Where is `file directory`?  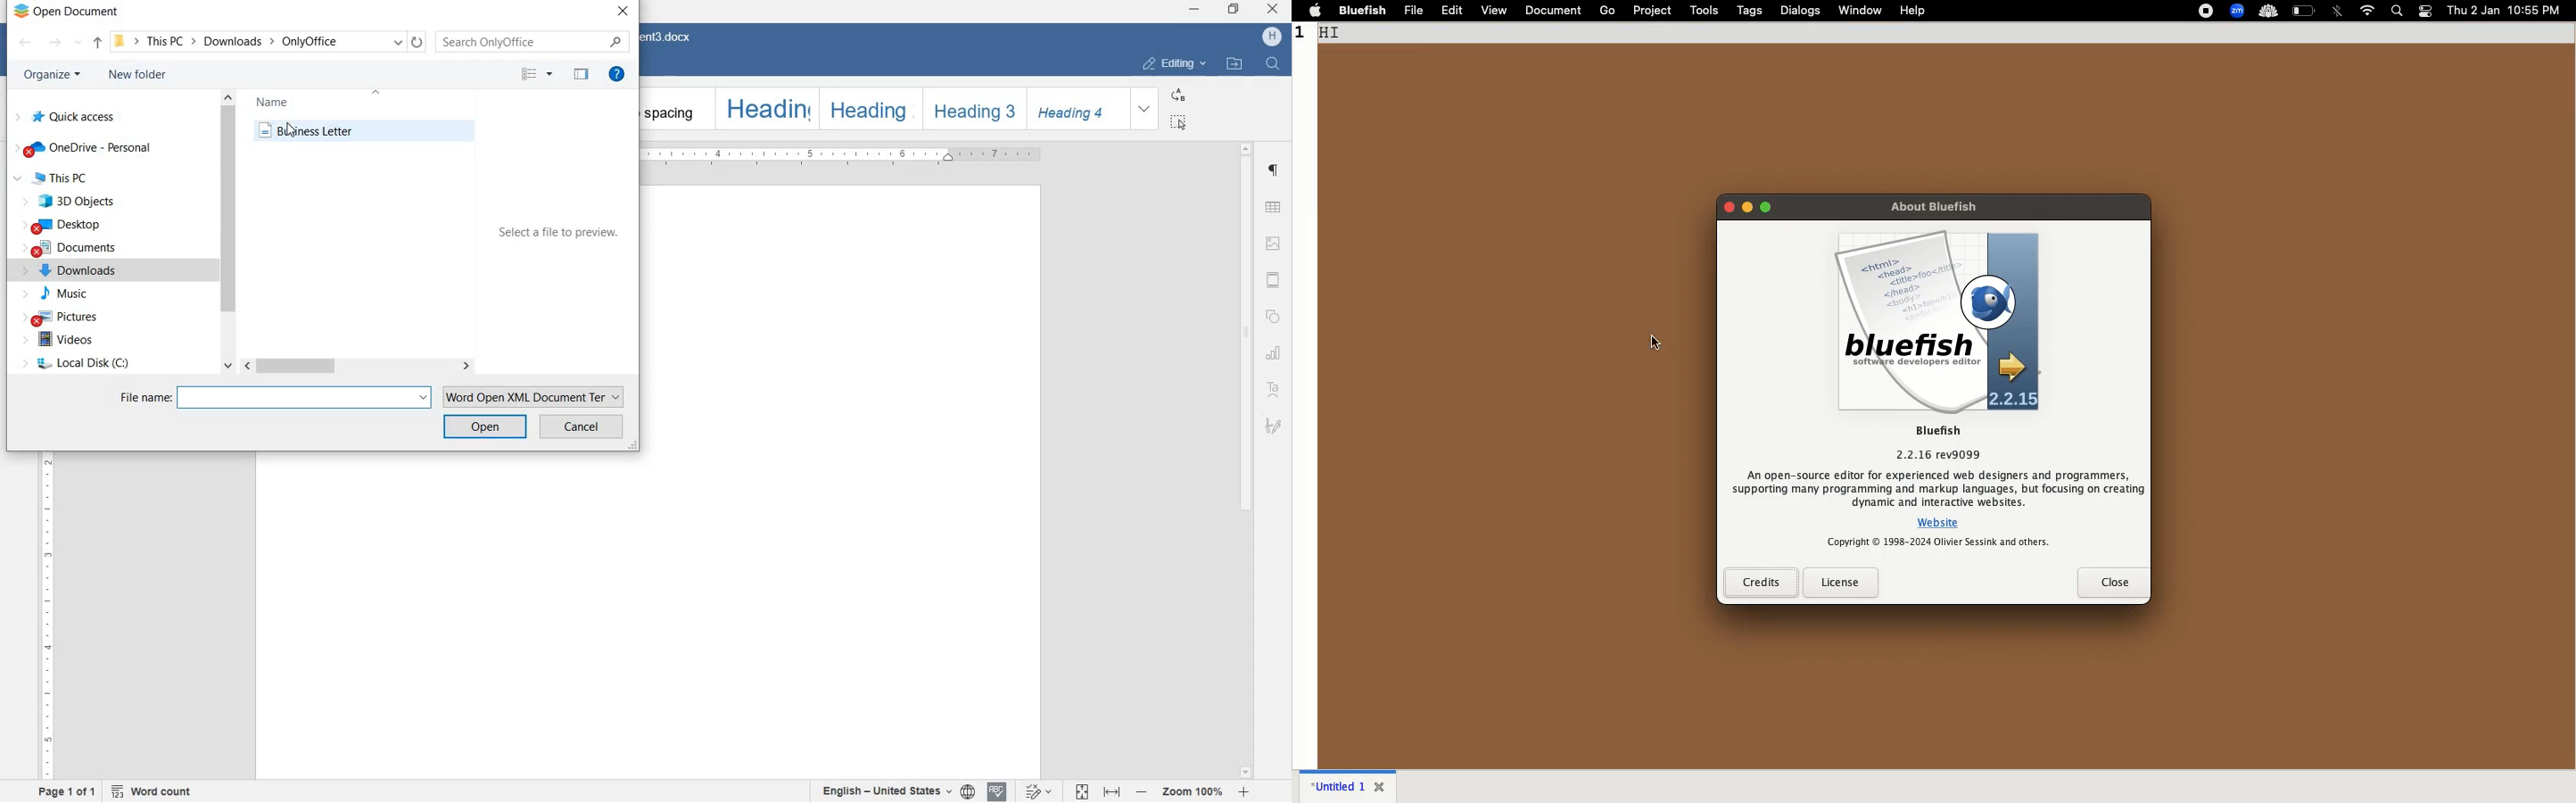
file directory is located at coordinates (99, 42).